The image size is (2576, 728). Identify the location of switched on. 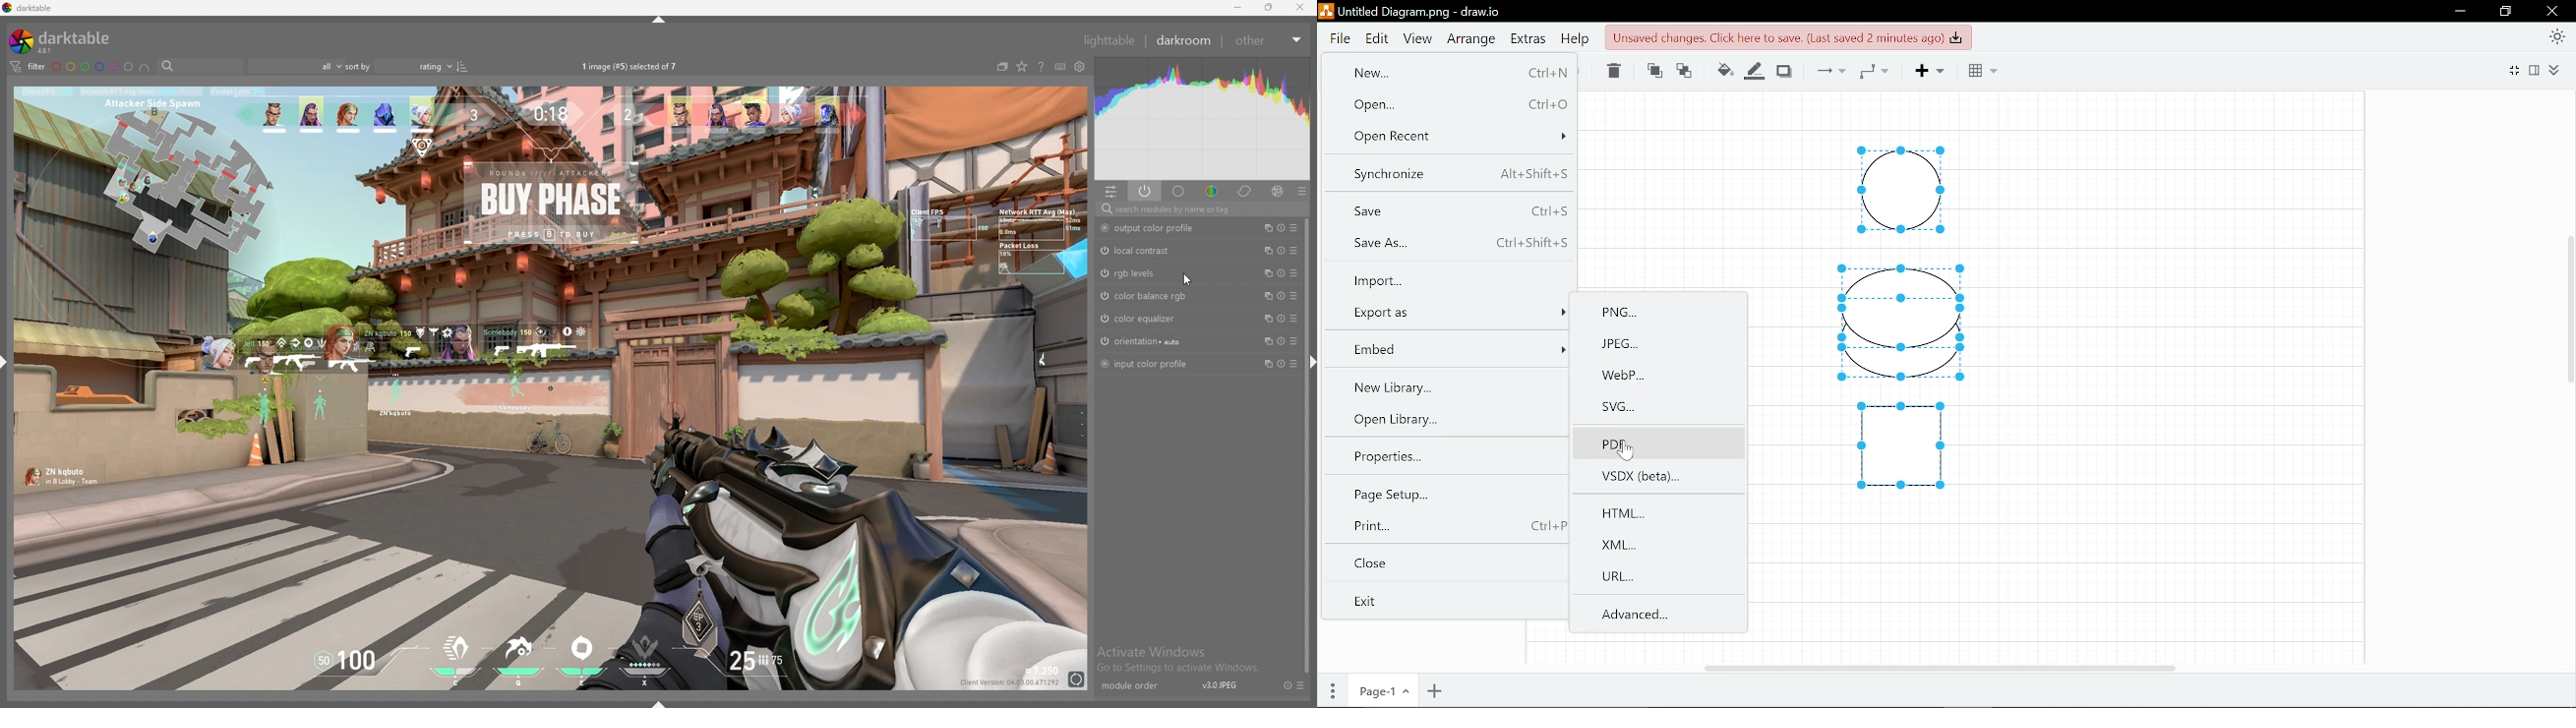
(1103, 273).